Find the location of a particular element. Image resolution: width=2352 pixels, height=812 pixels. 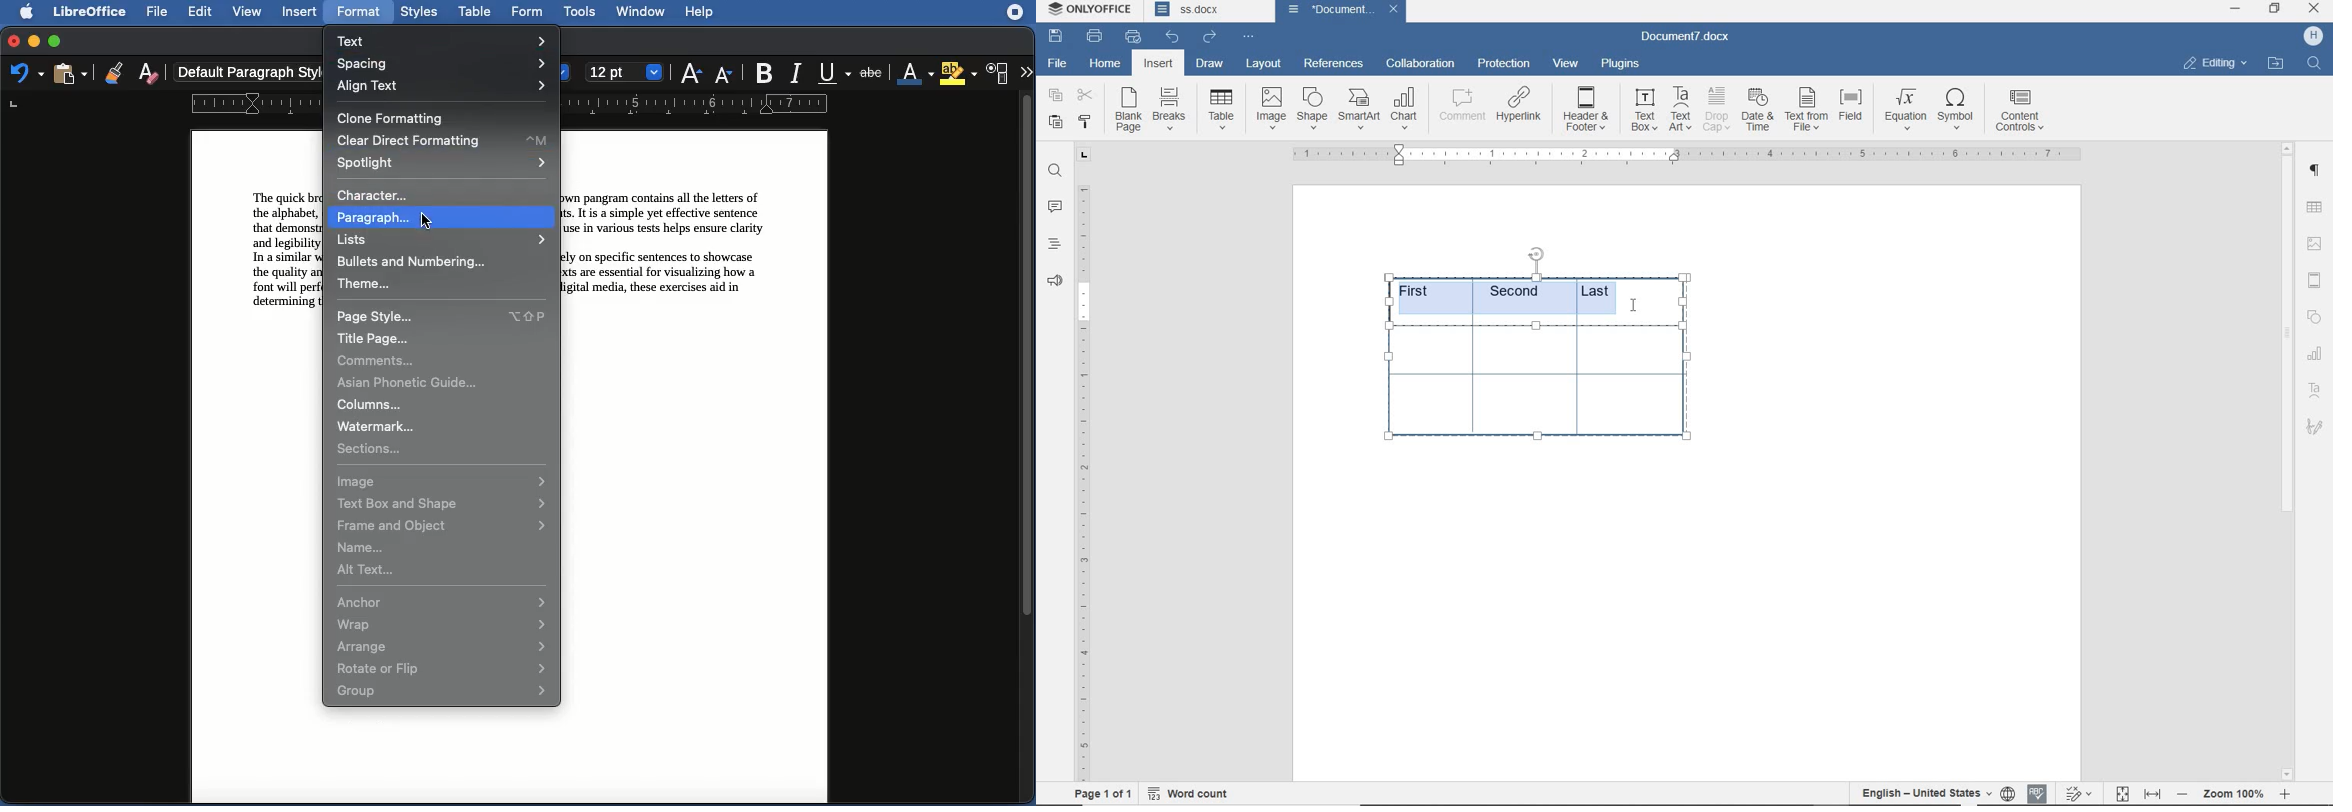

fit to width is located at coordinates (2152, 791).